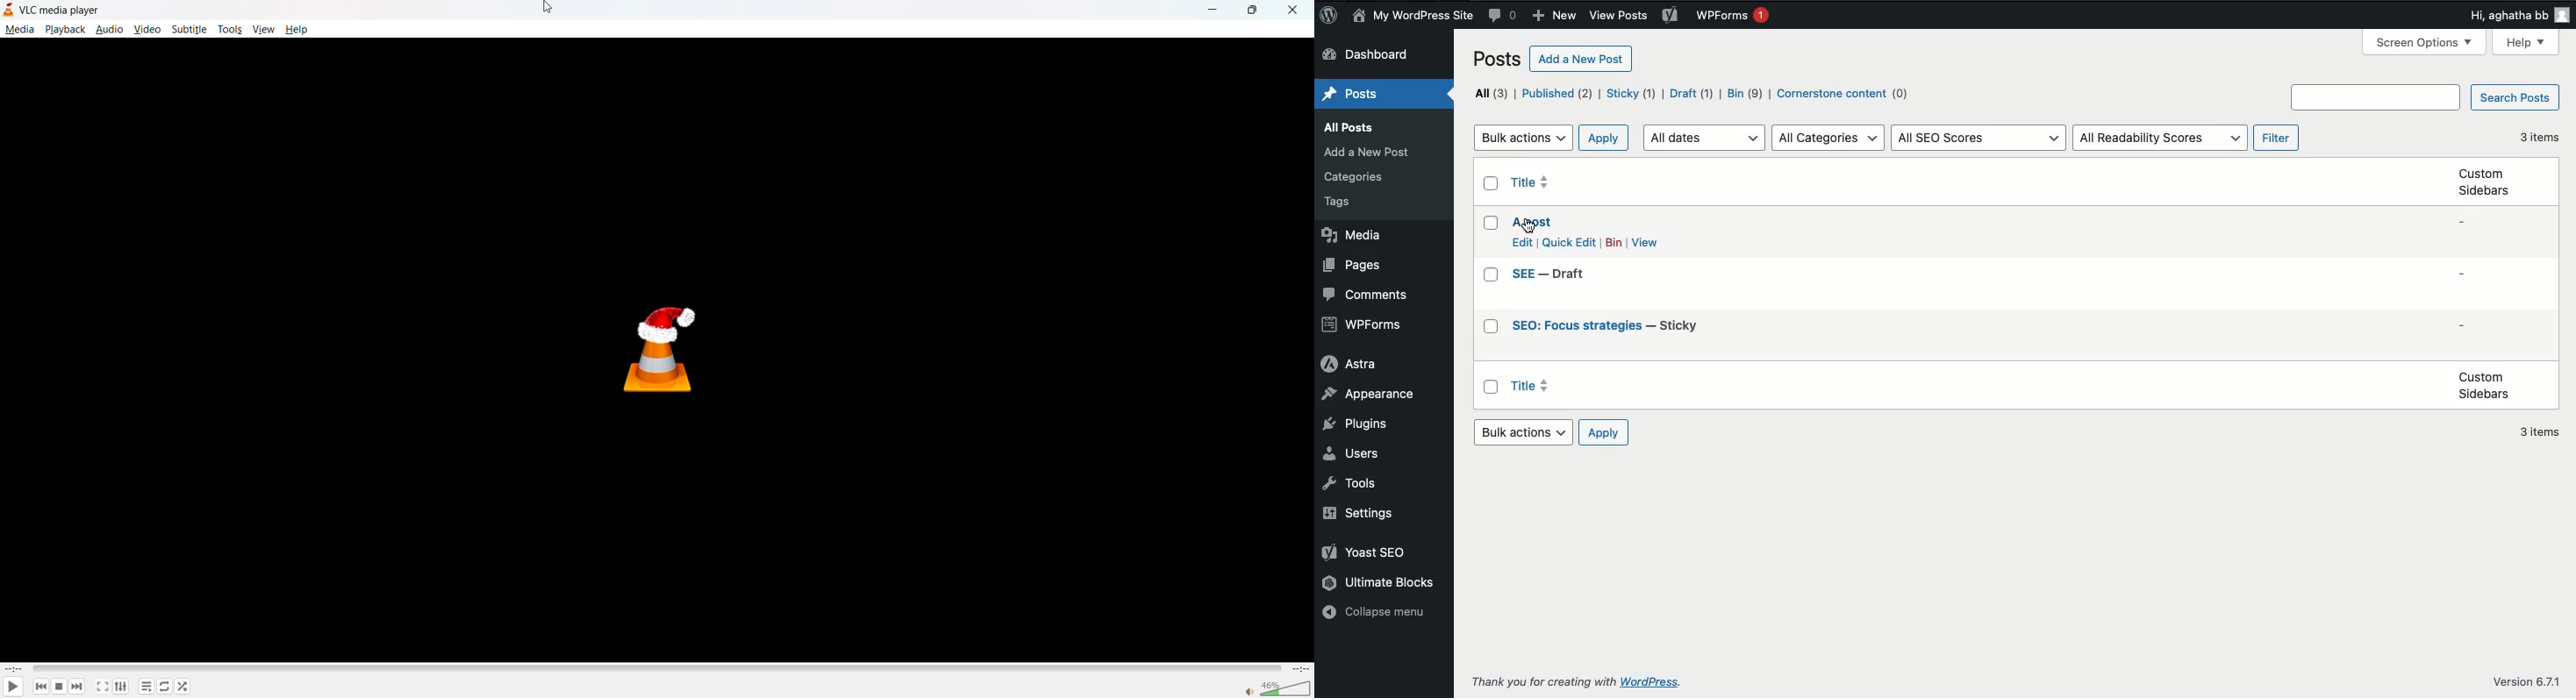 Image resolution: width=2576 pixels, height=700 pixels. I want to click on View, so click(1645, 242).